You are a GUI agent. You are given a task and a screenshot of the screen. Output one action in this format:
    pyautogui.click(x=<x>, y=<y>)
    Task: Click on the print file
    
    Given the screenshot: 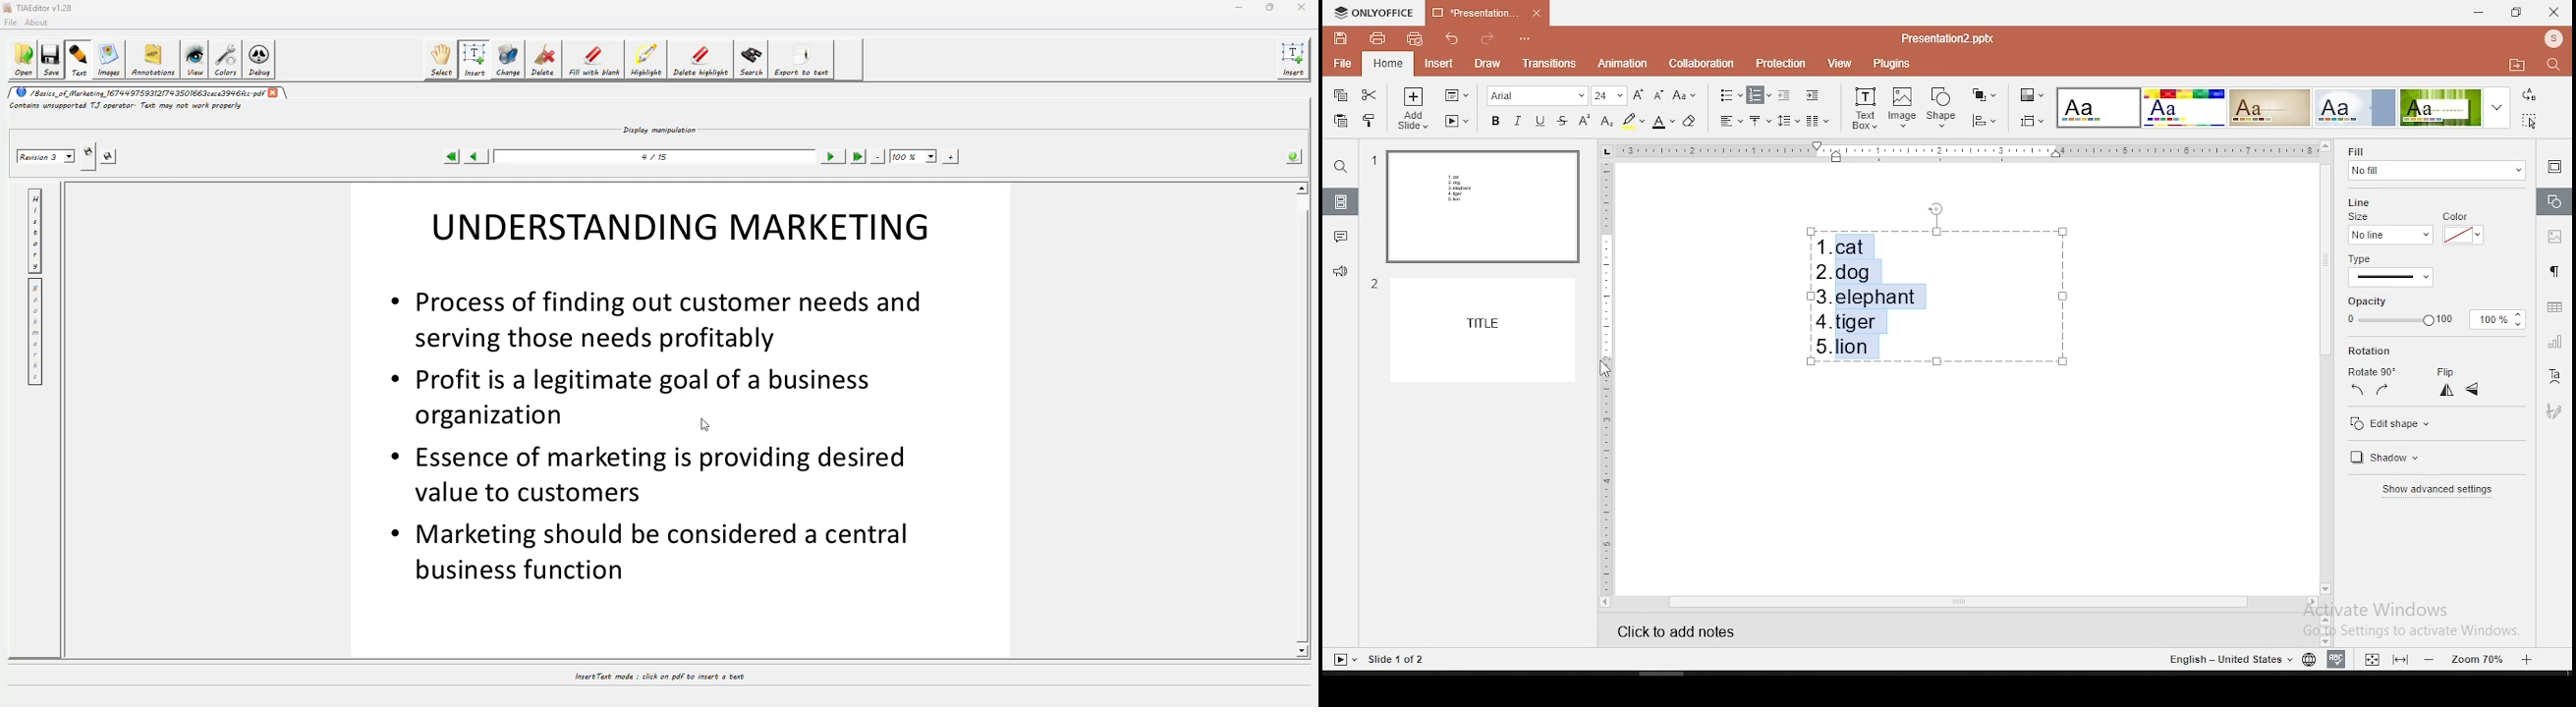 What is the action you would take?
    pyautogui.click(x=1377, y=38)
    